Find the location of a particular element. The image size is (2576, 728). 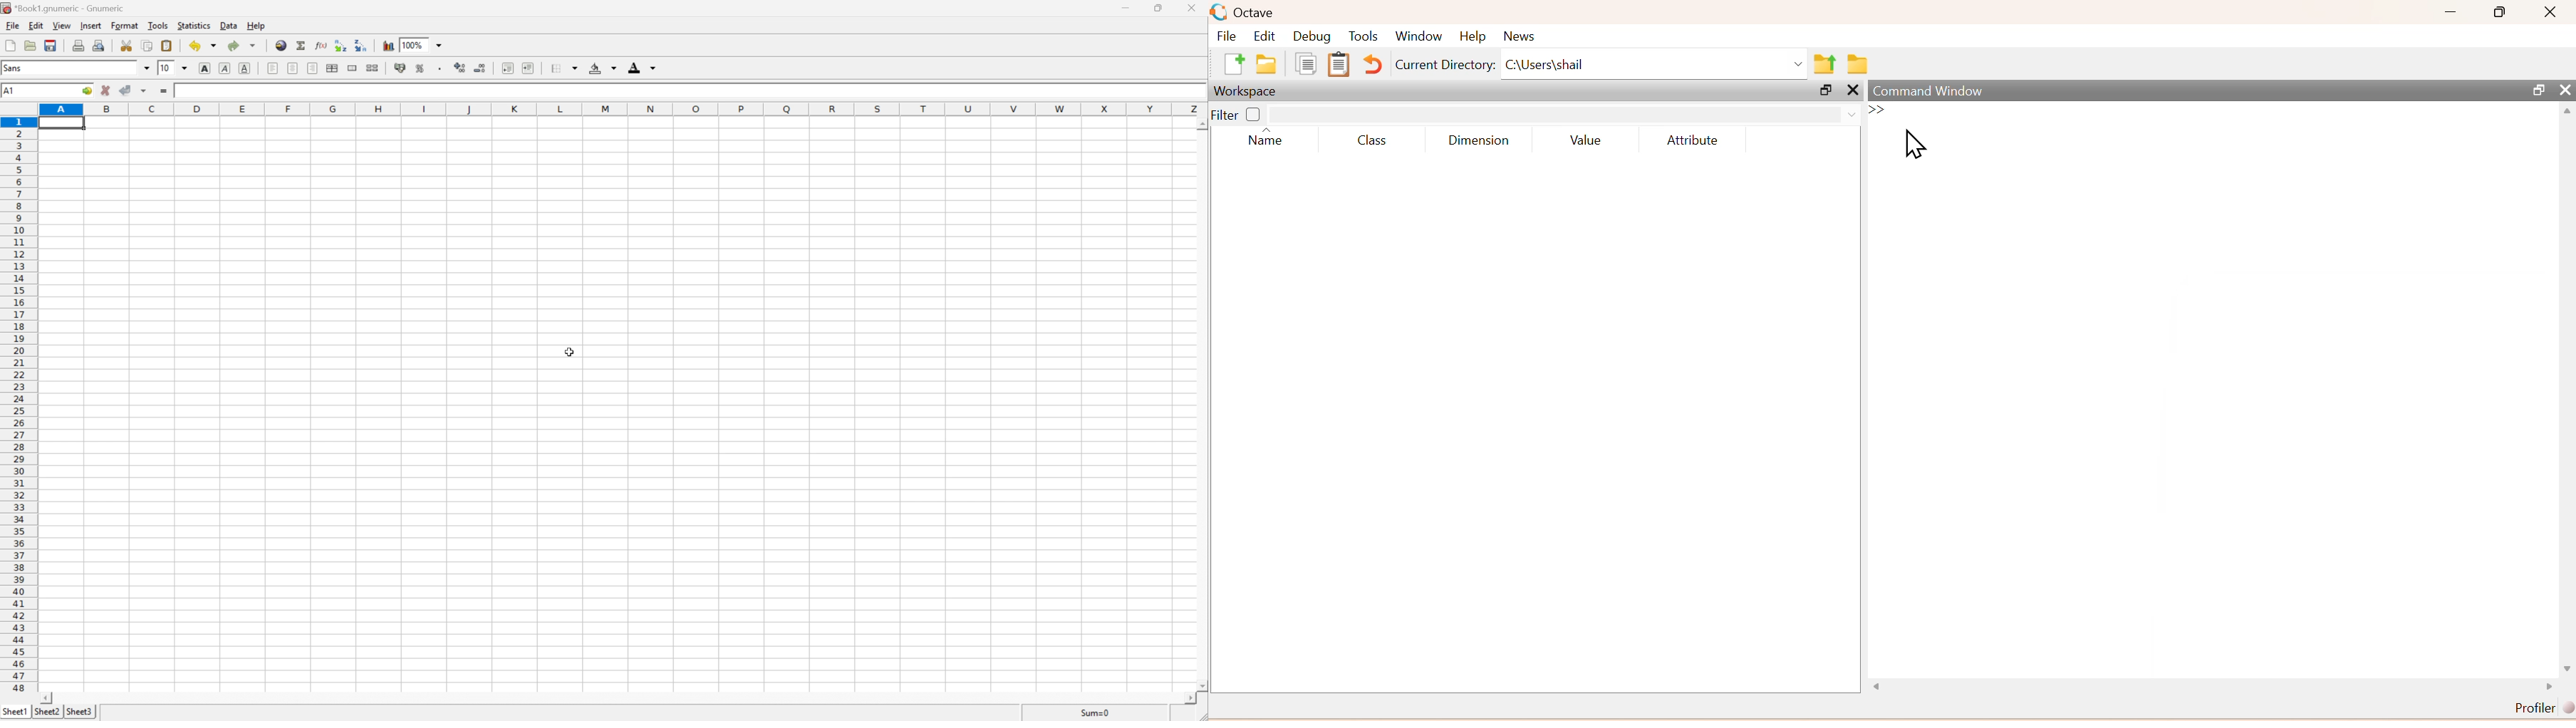

Background is located at coordinates (603, 68).